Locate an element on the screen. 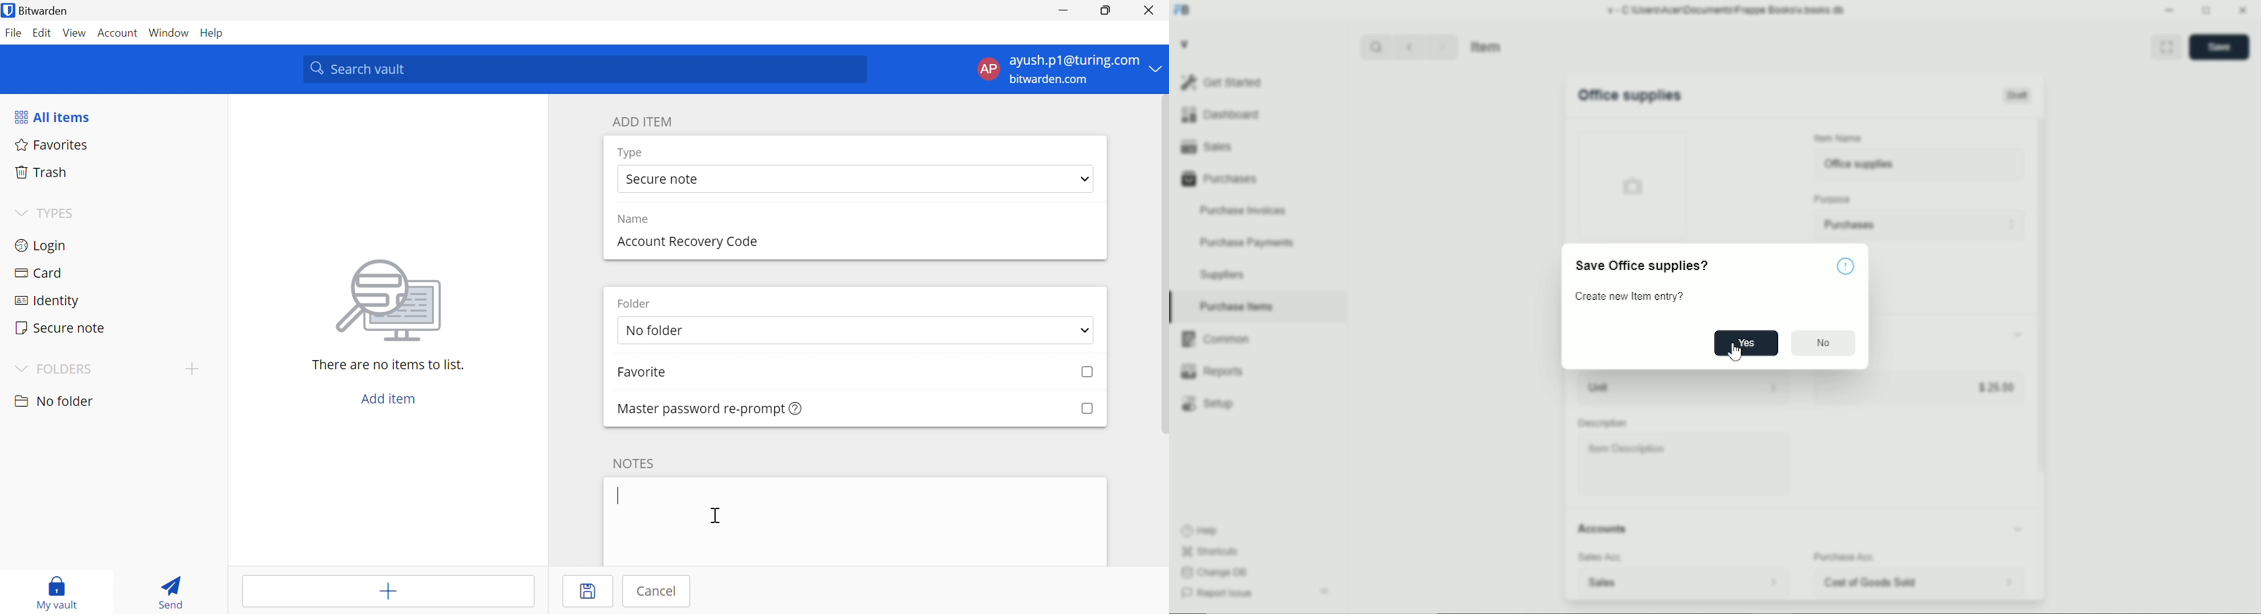  cursor is located at coordinates (1734, 352).